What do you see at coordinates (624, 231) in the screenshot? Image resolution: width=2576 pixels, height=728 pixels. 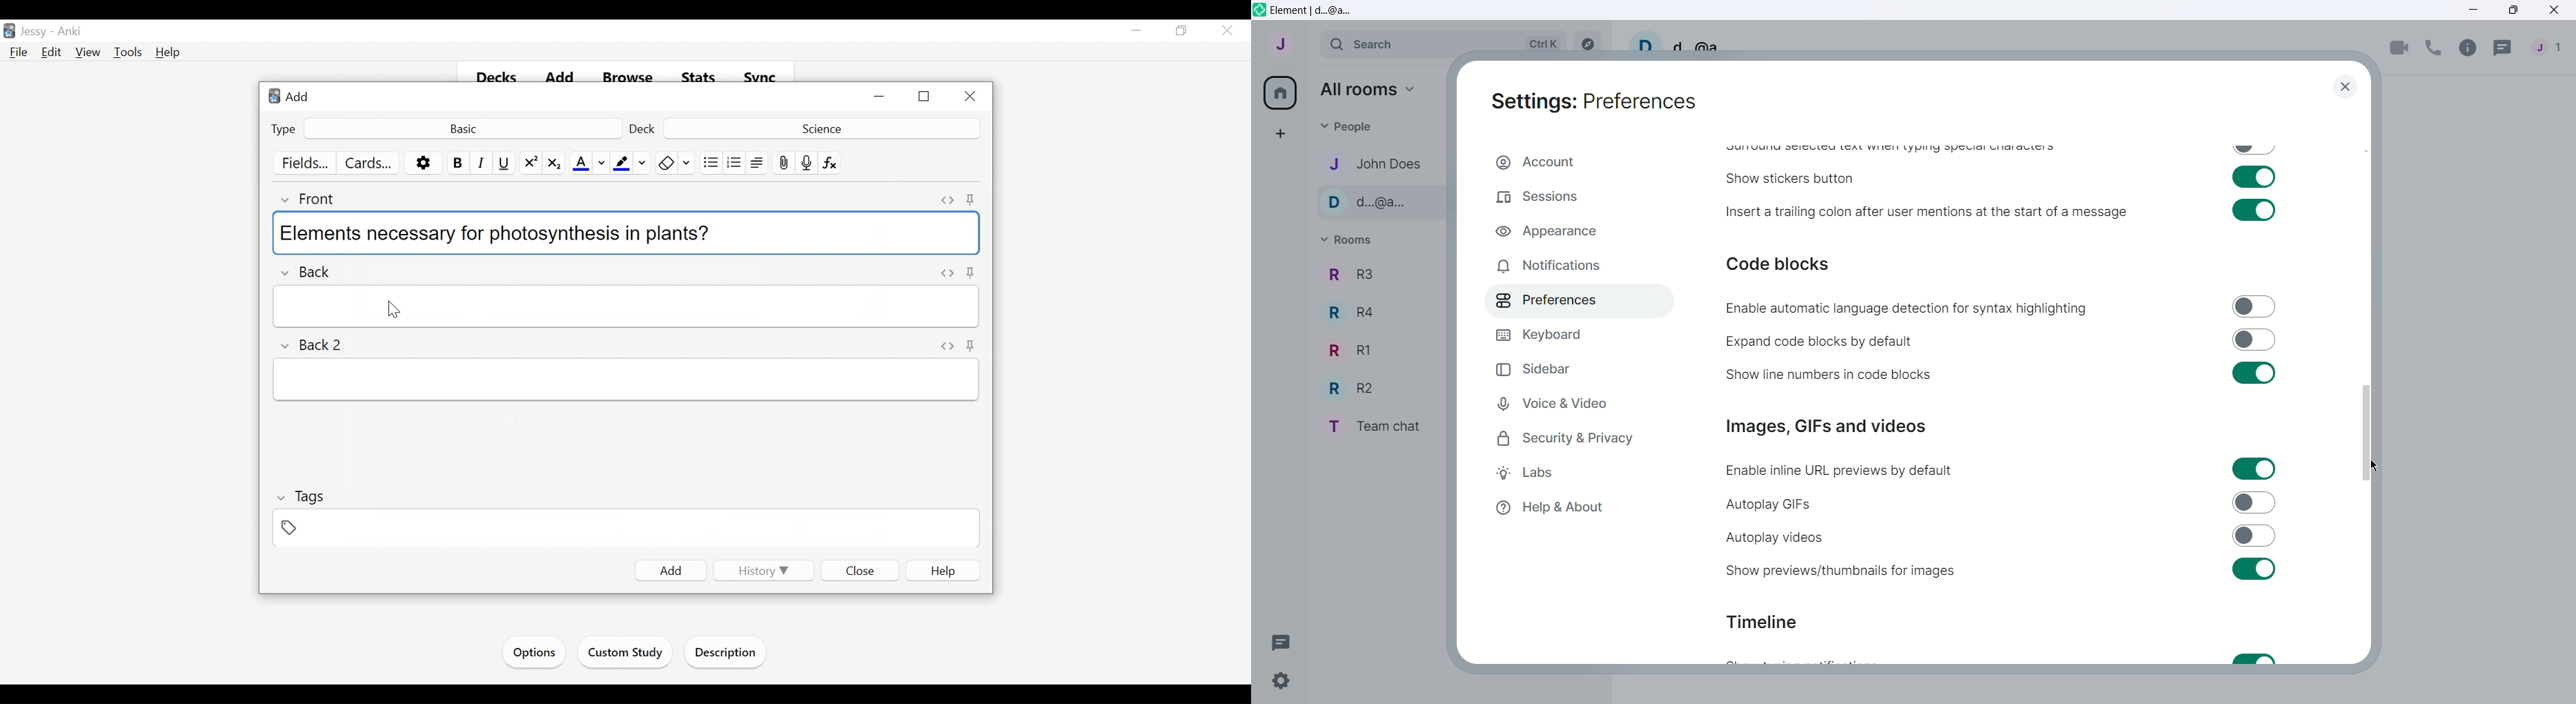 I see `Elements necessary for photosynthesis in plants?` at bounding box center [624, 231].